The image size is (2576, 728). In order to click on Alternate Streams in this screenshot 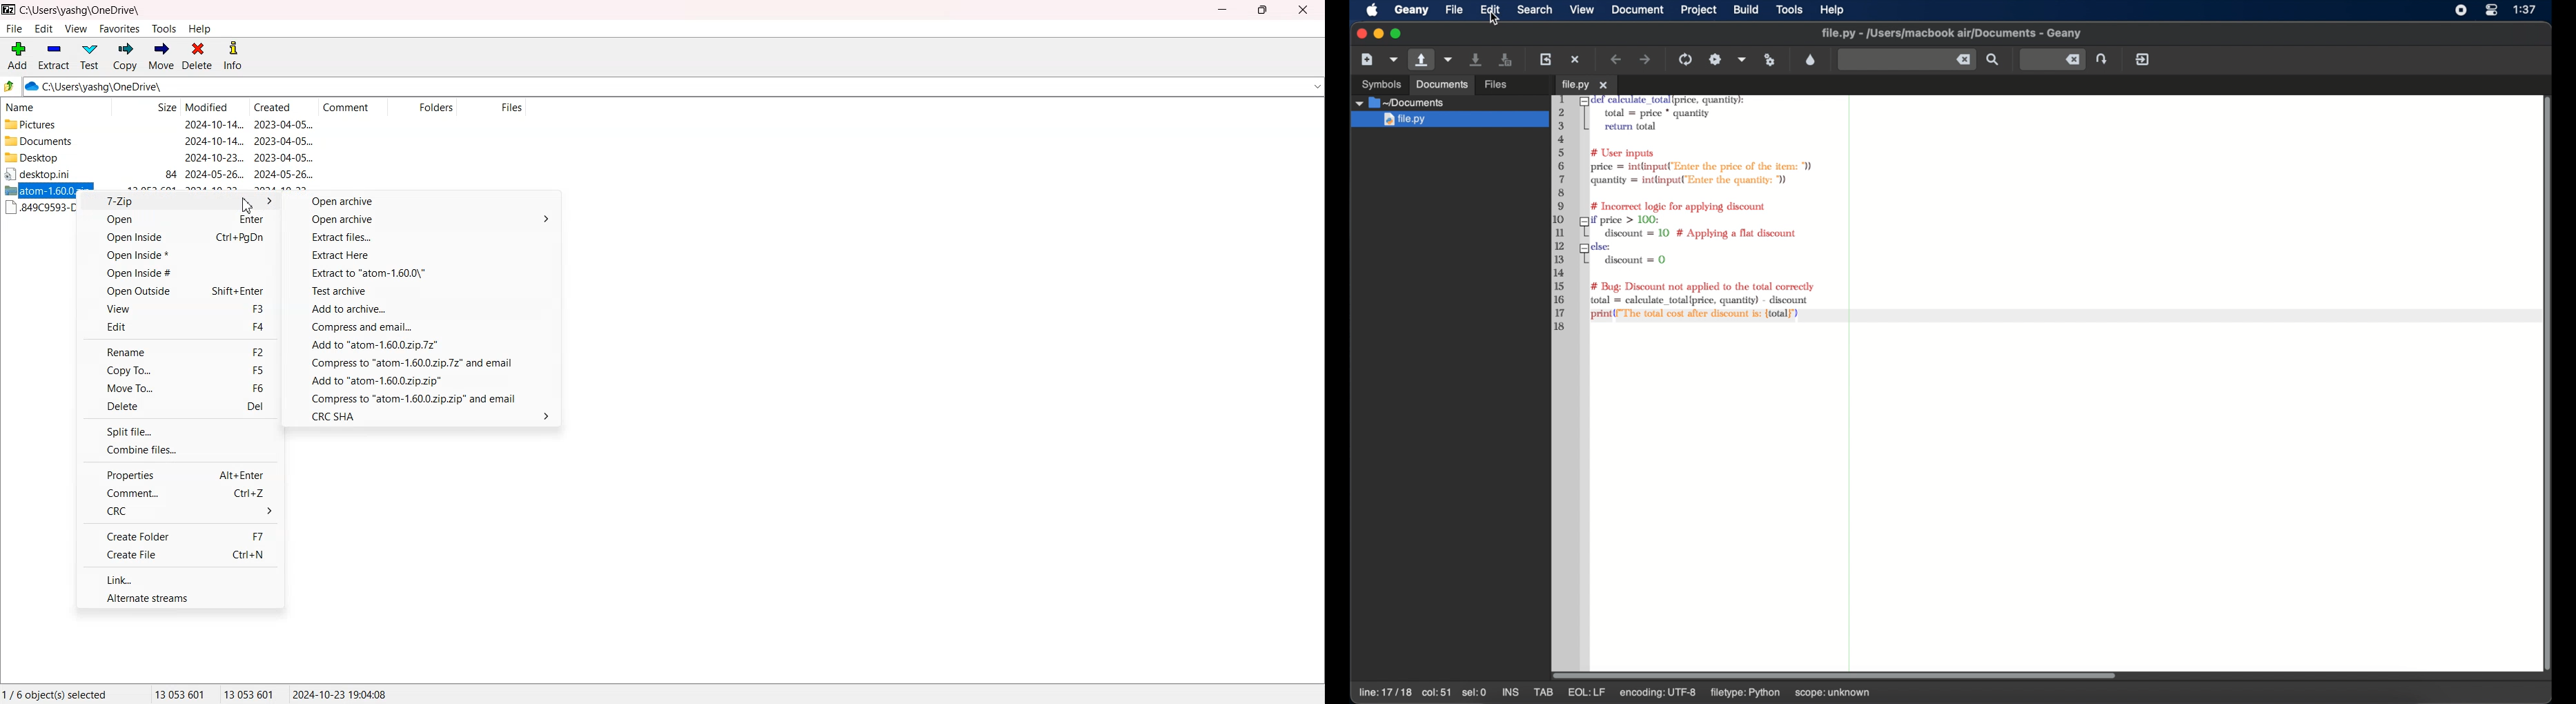, I will do `click(181, 596)`.